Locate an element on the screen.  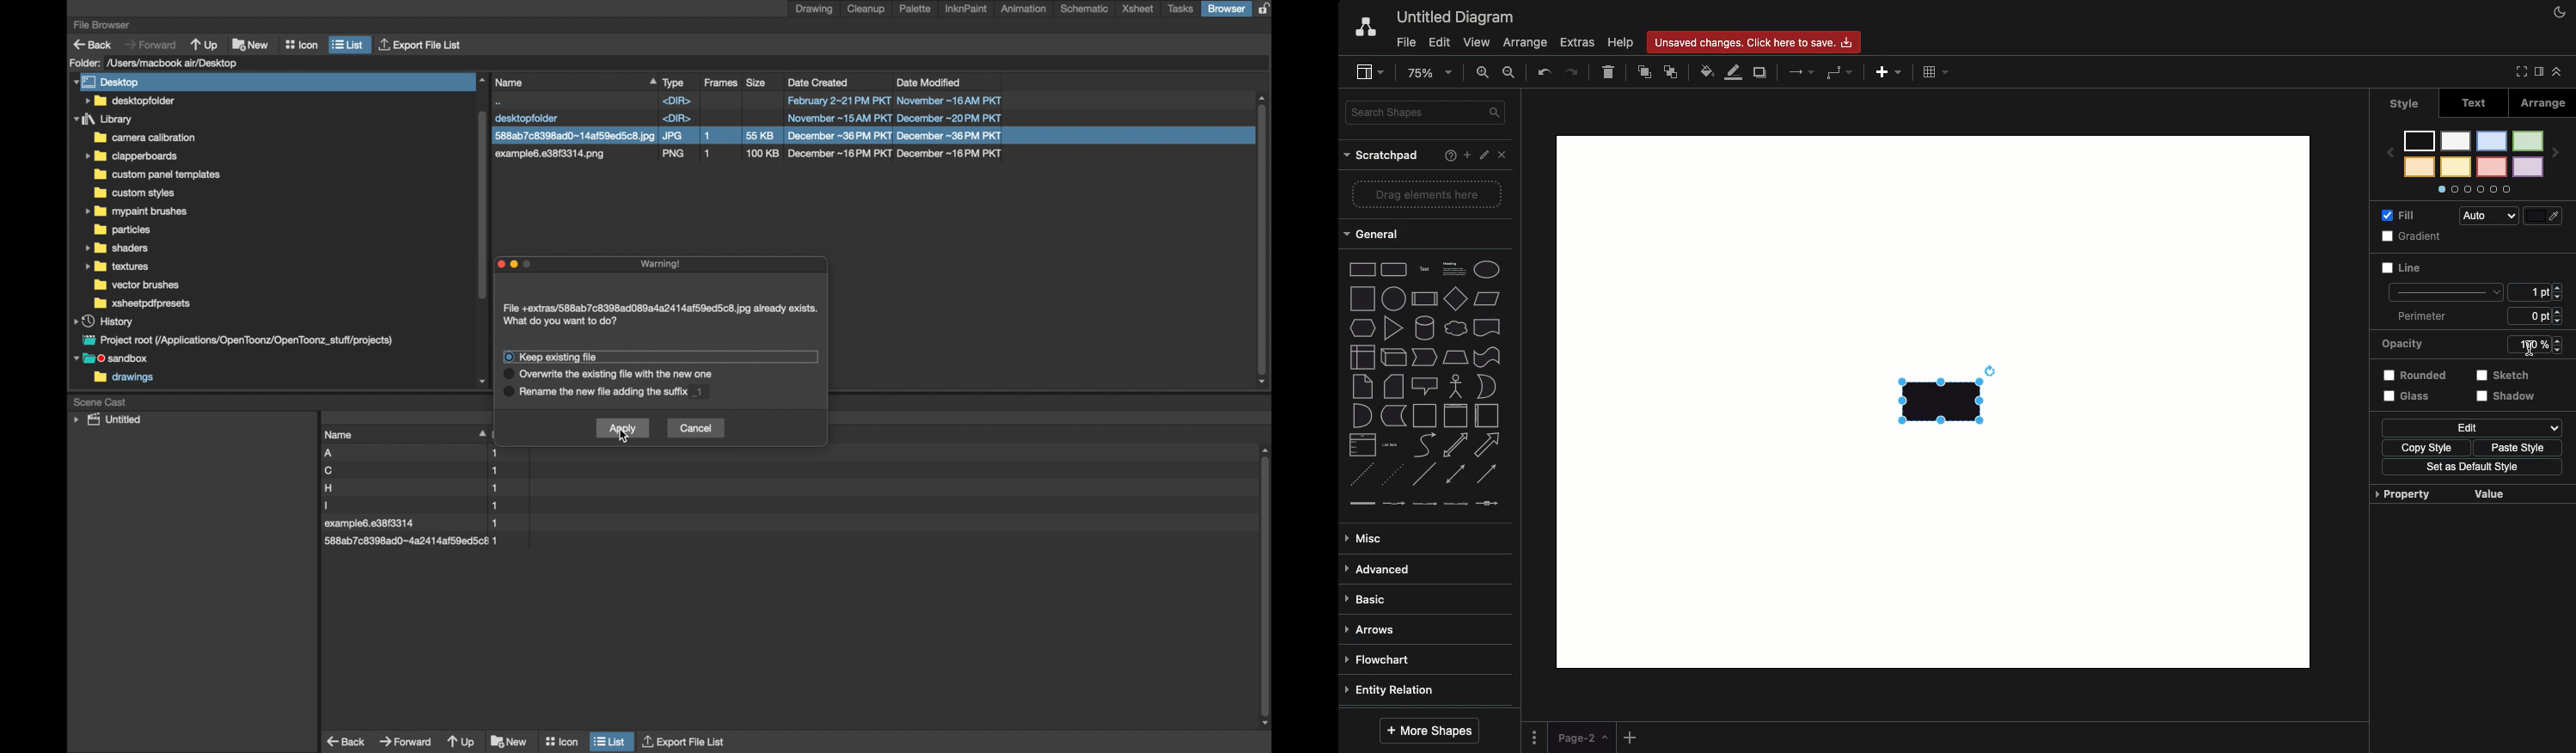
Eclipse is located at coordinates (1487, 269).